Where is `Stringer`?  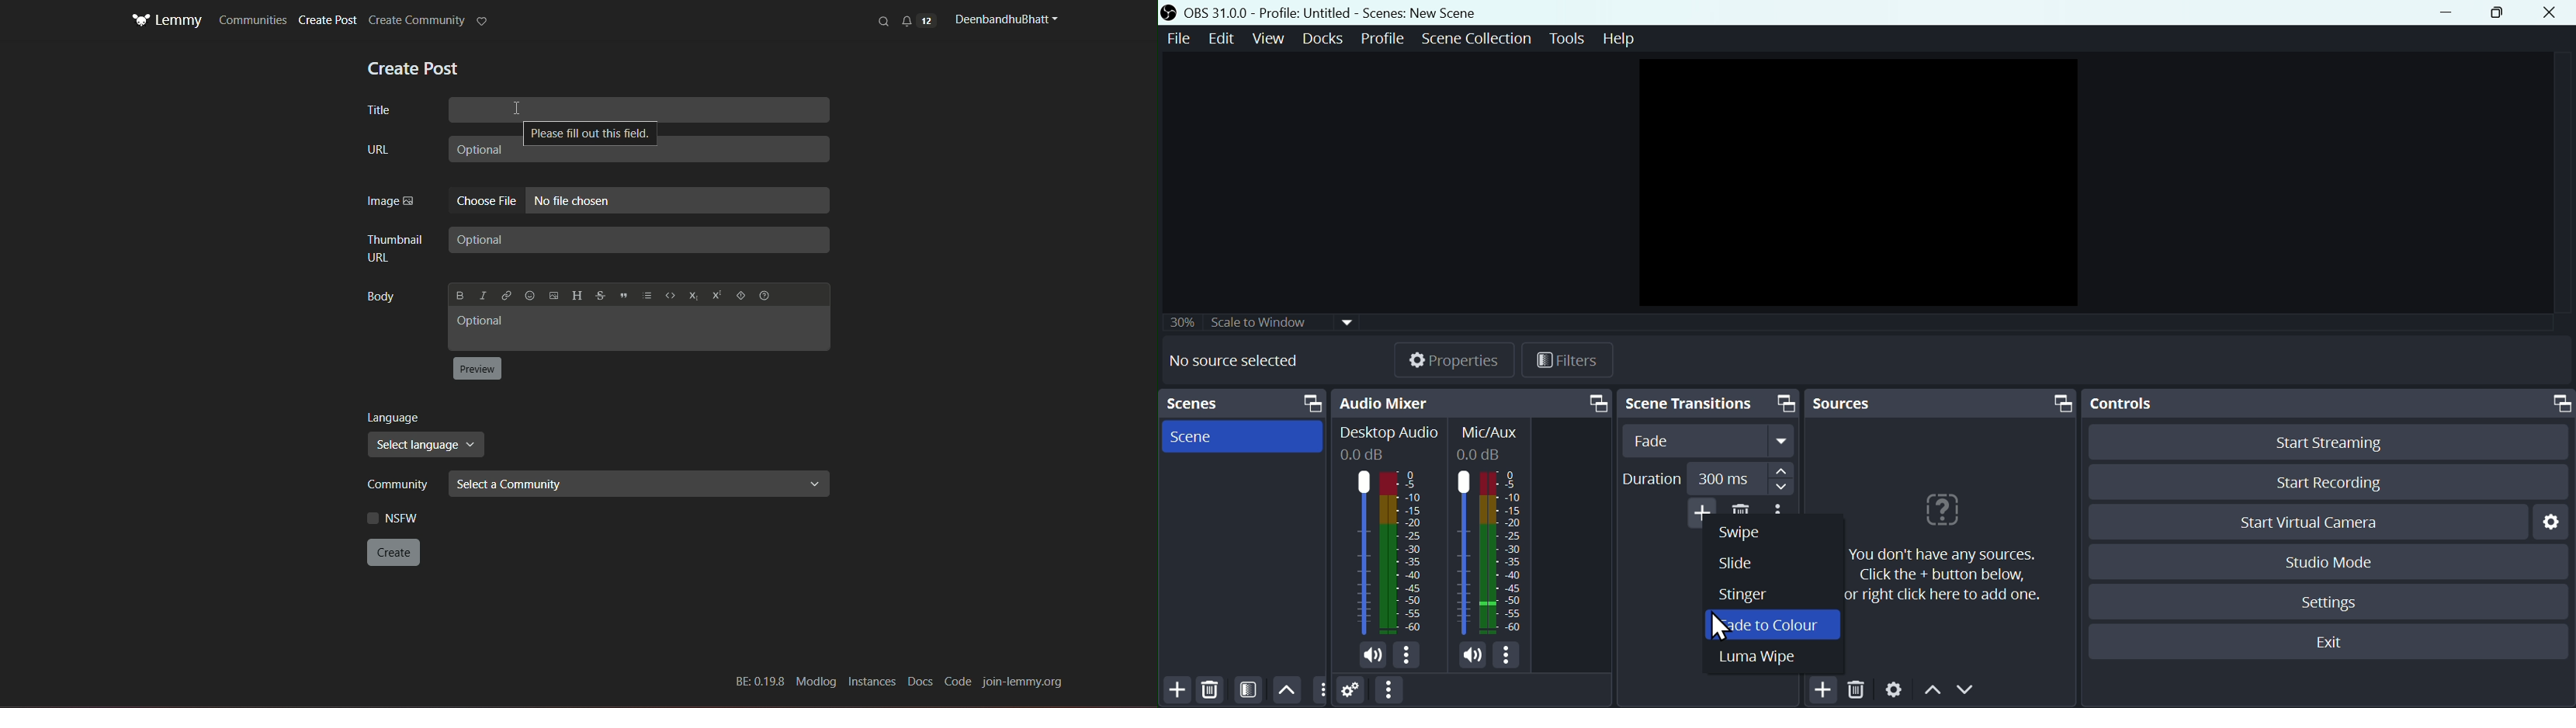 Stringer is located at coordinates (1751, 596).